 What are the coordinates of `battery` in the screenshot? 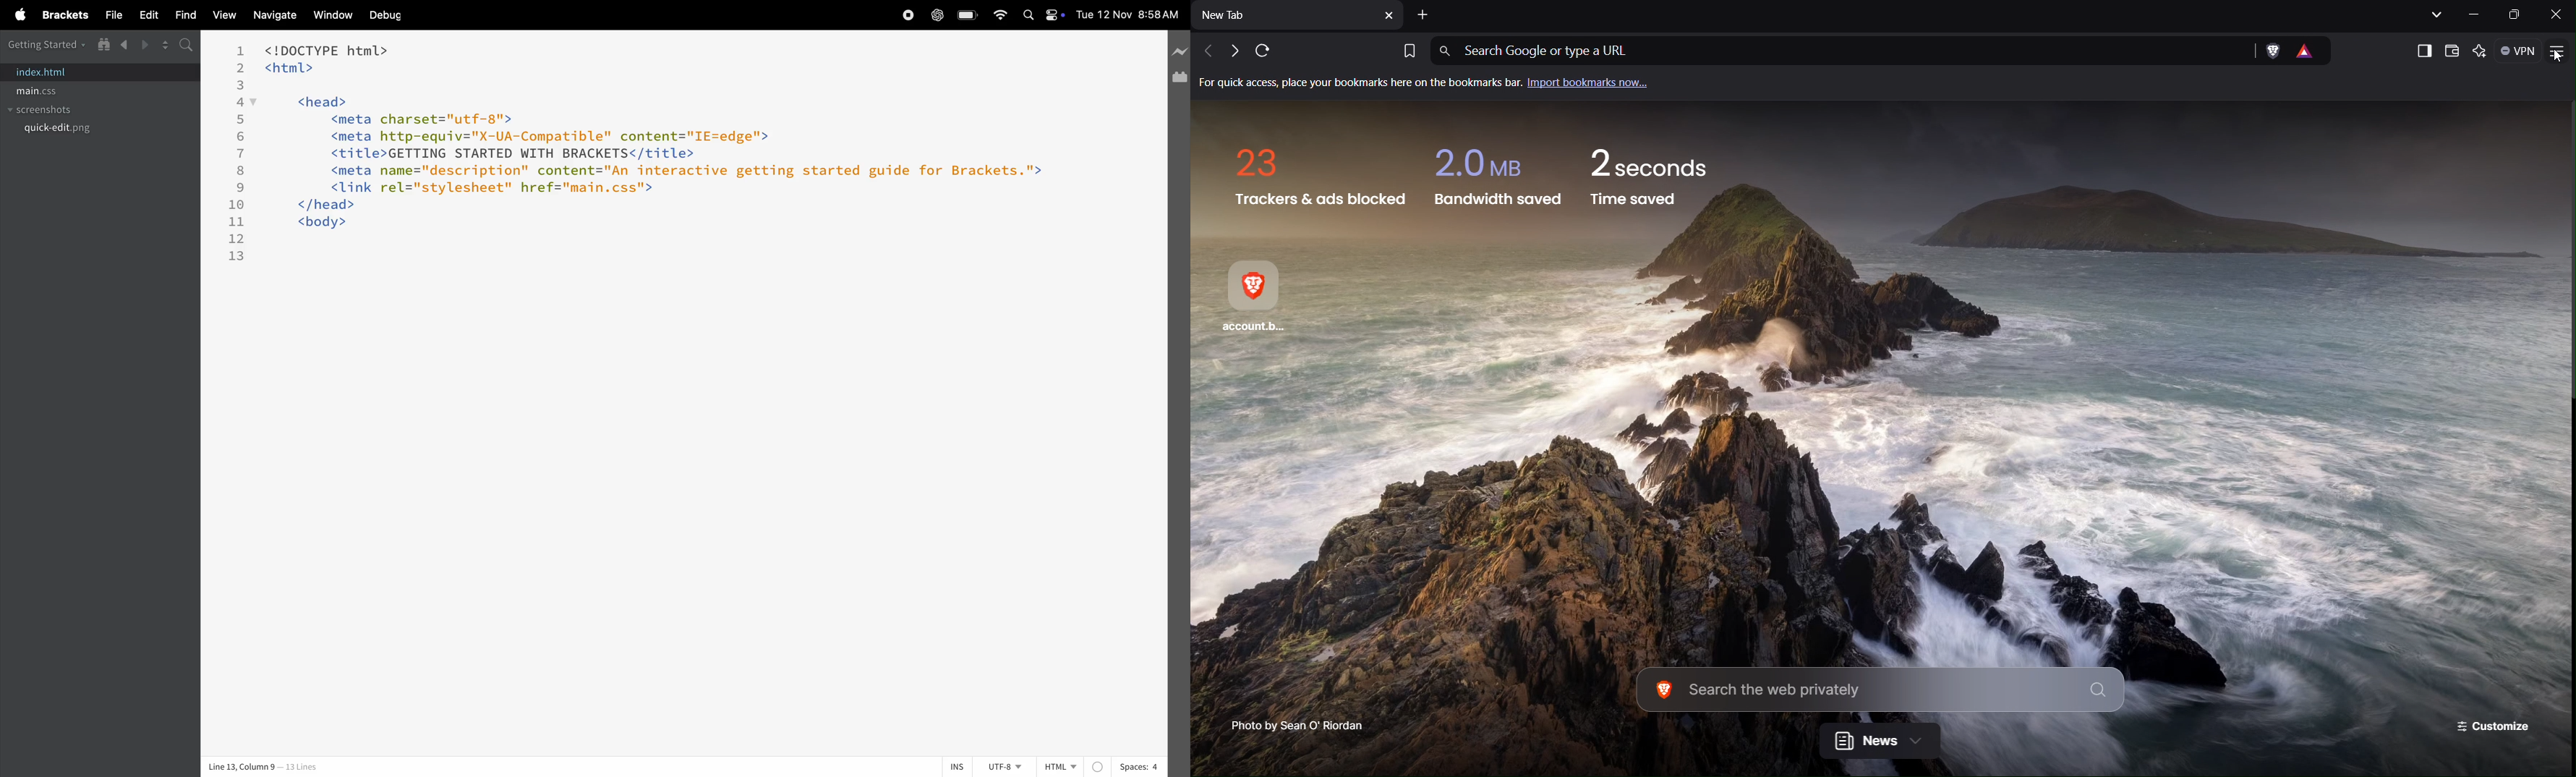 It's located at (966, 15).